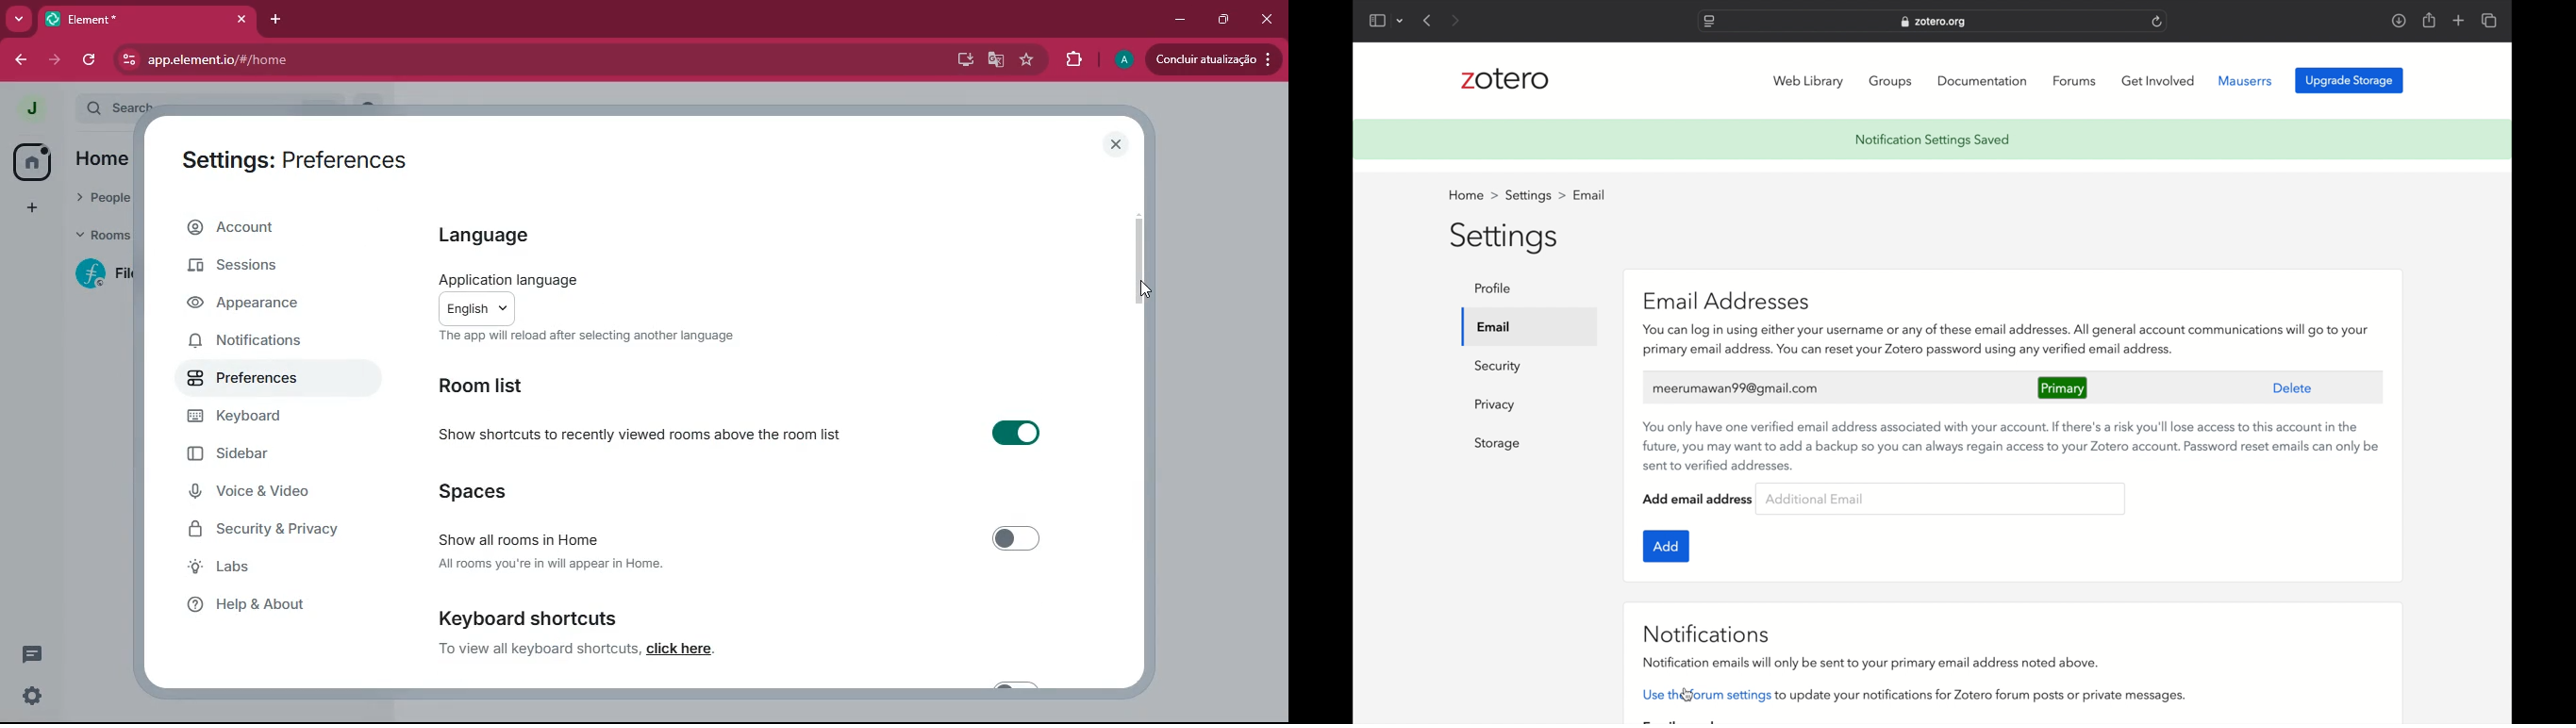  Describe the element at coordinates (639, 433) in the screenshot. I see `show shortcuts to recently viewed rooms above the room list` at that location.